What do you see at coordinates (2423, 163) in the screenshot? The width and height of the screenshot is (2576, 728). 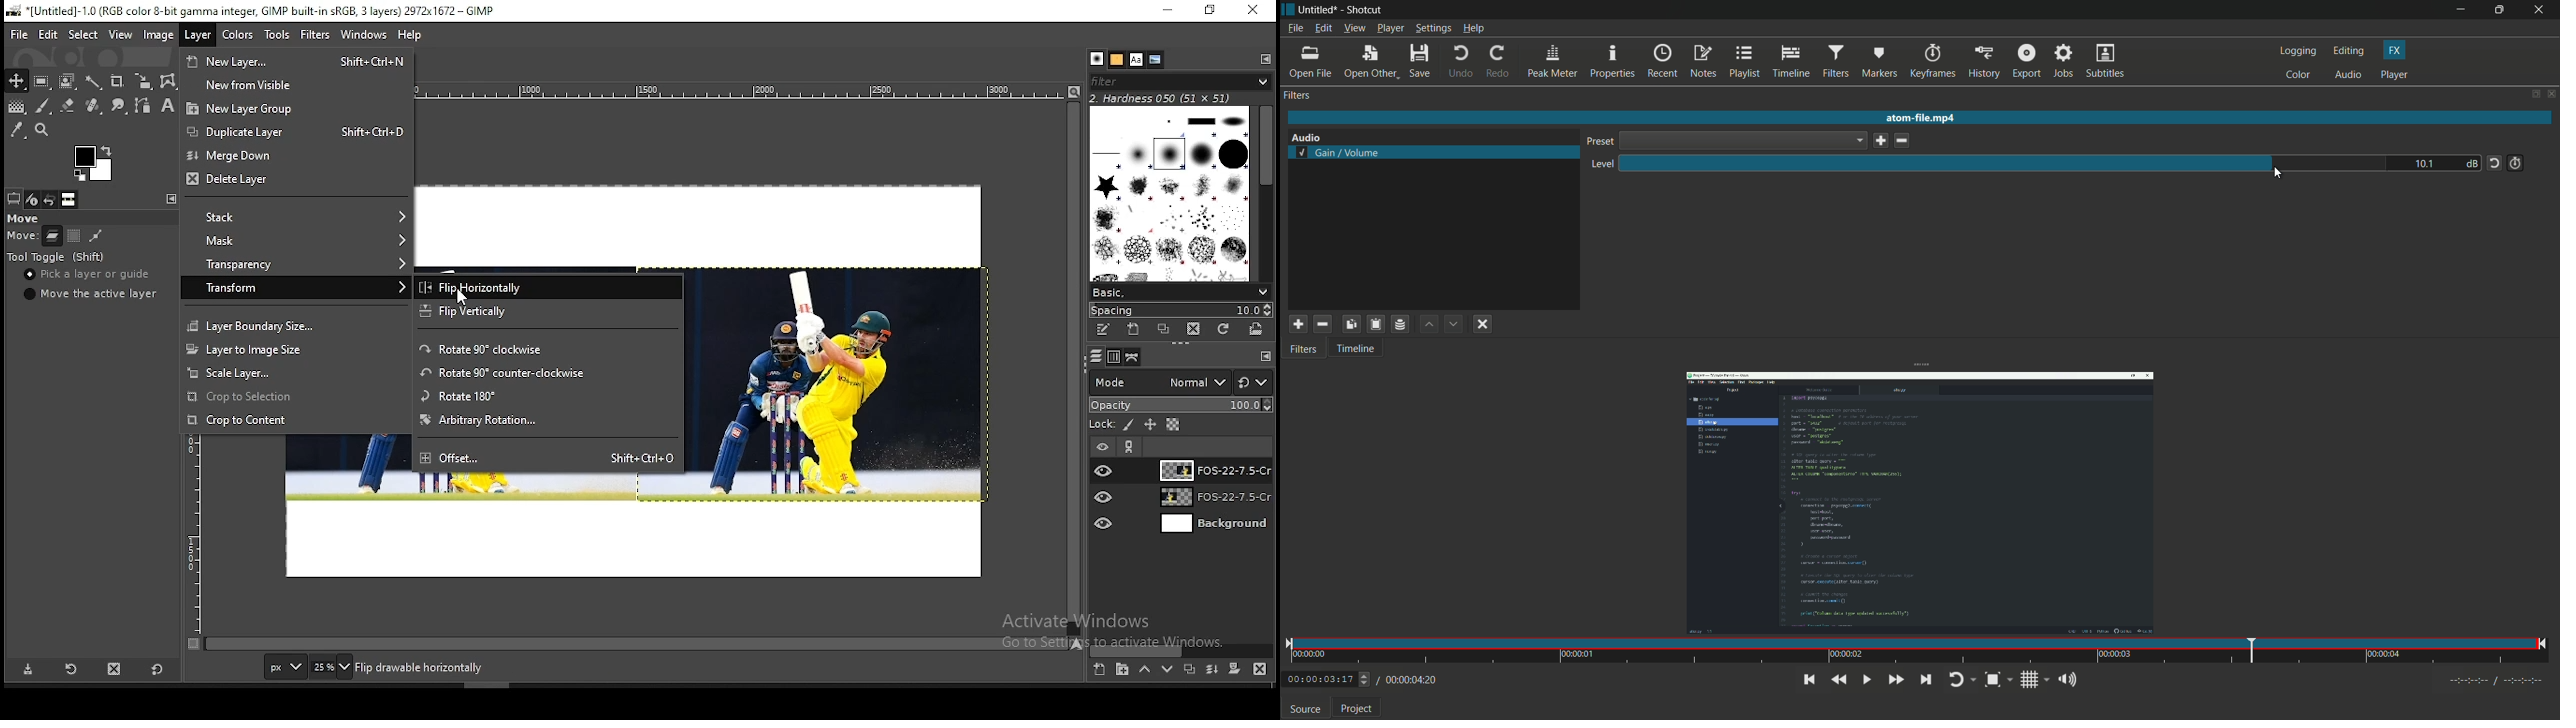 I see `10.1` at bounding box center [2423, 163].